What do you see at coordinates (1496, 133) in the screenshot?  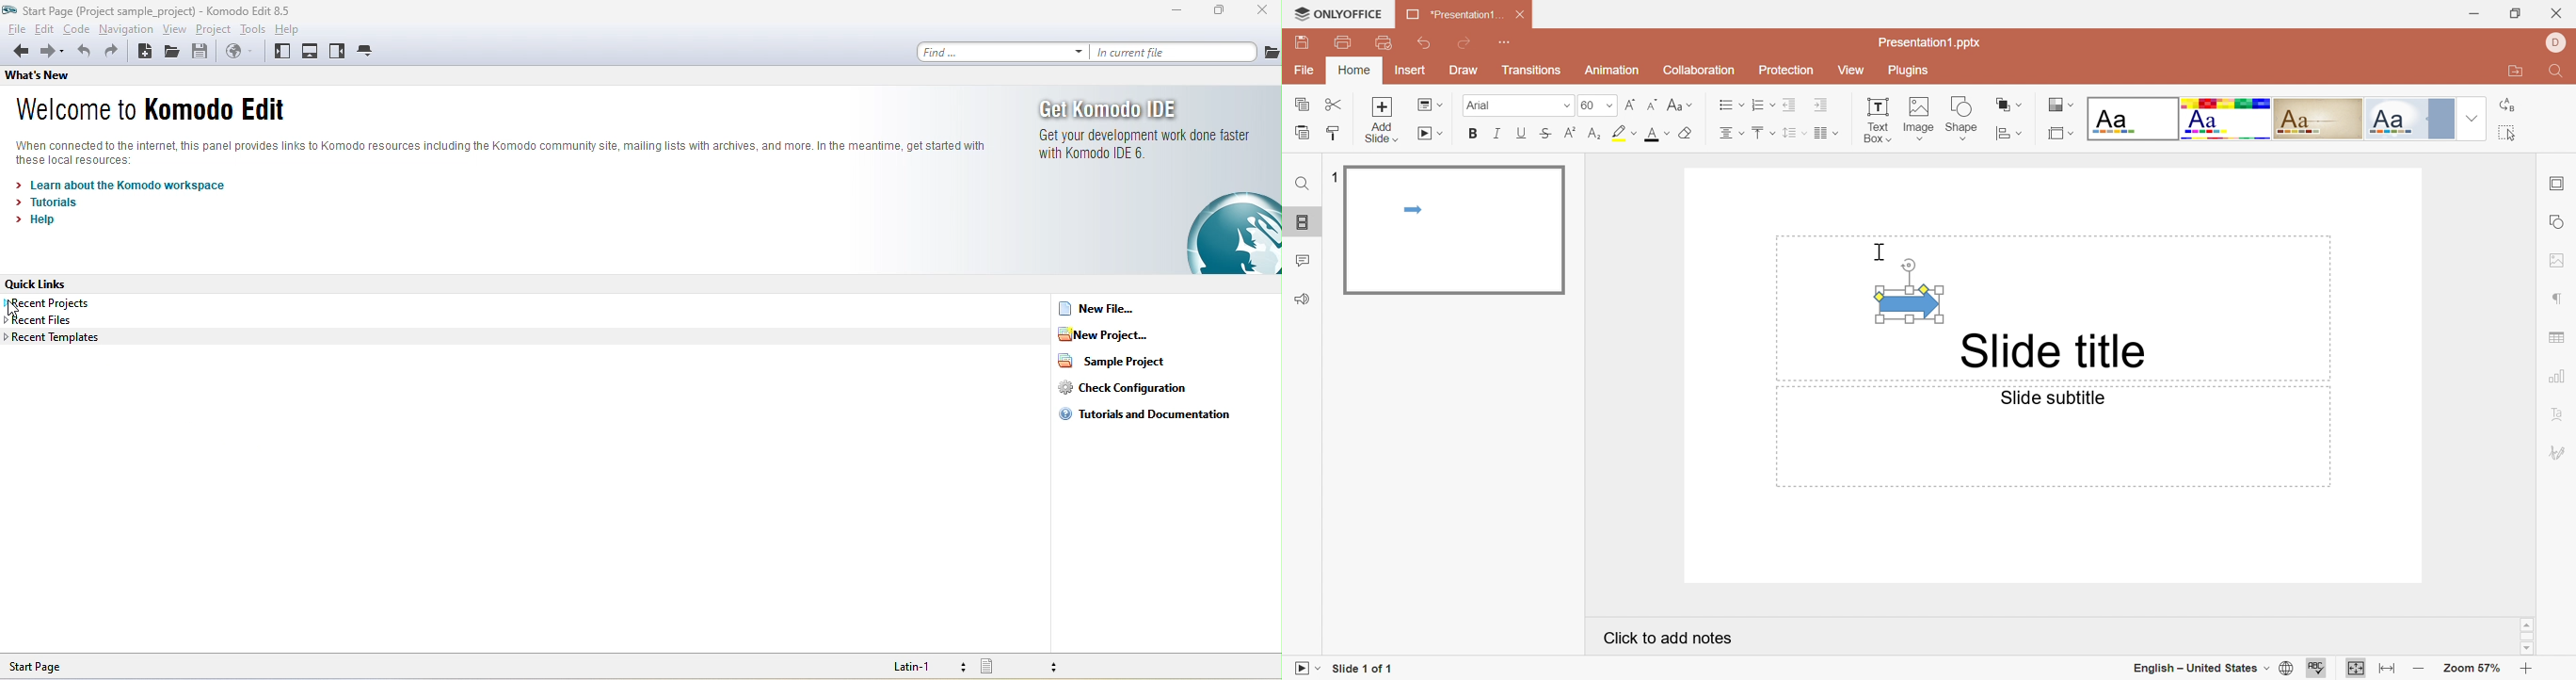 I see `Italic` at bounding box center [1496, 133].